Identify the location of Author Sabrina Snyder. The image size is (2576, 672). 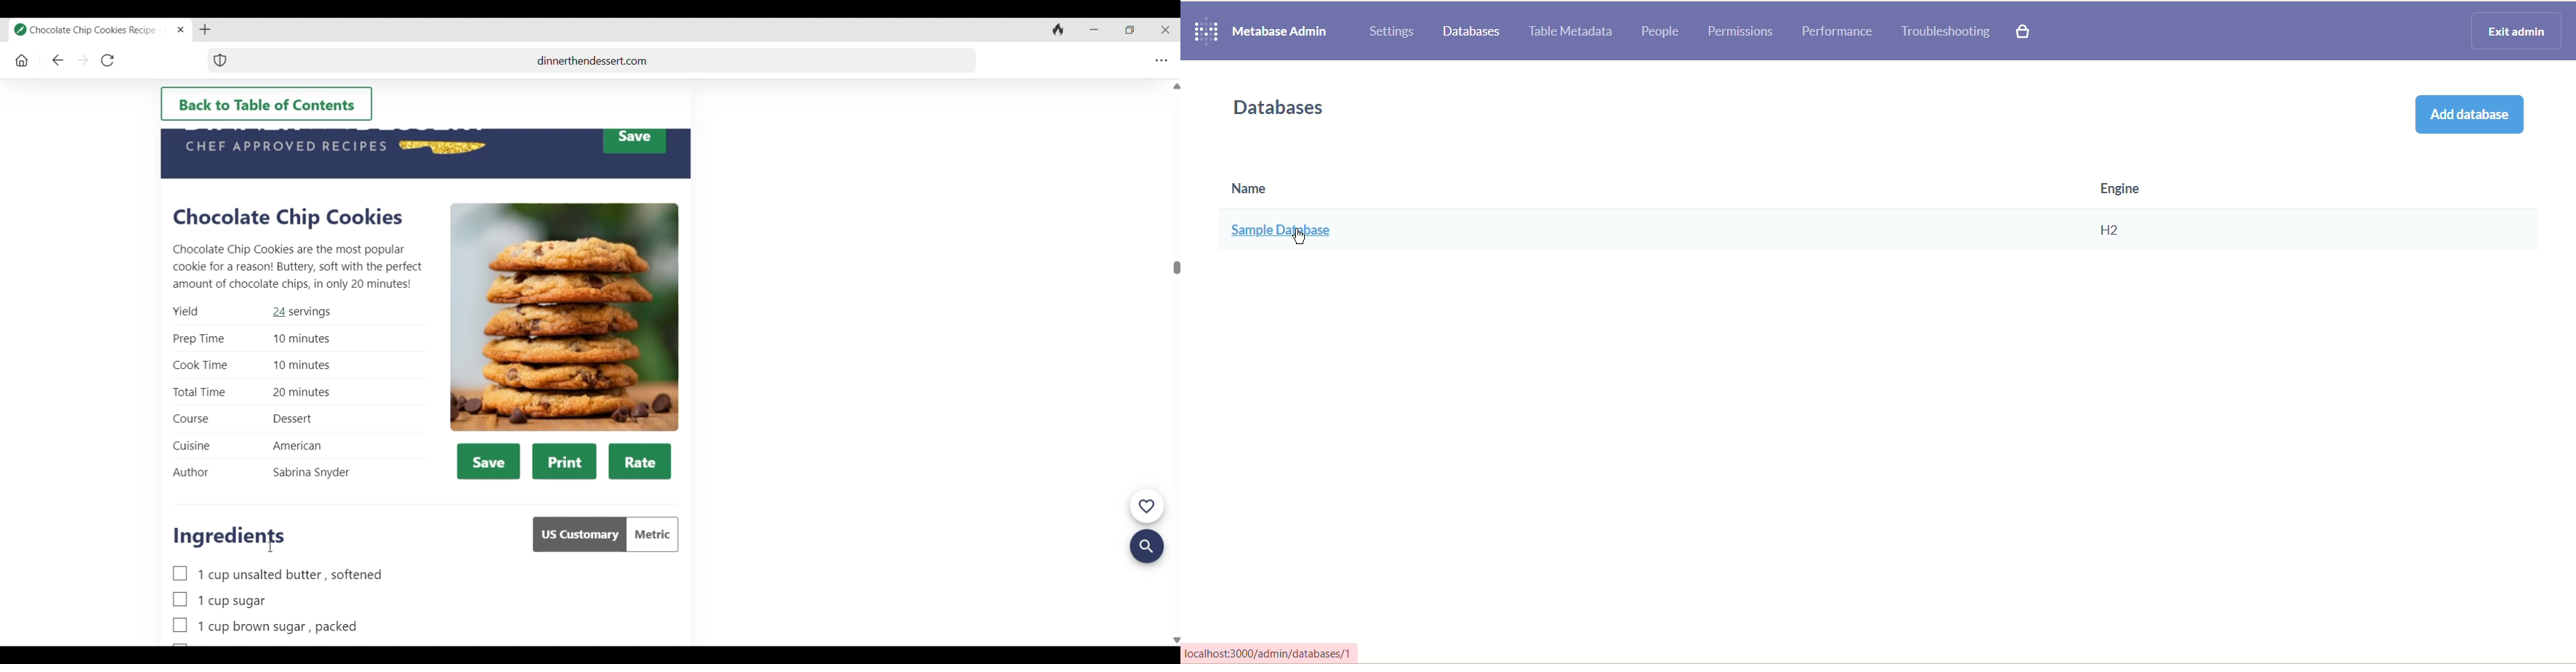
(261, 473).